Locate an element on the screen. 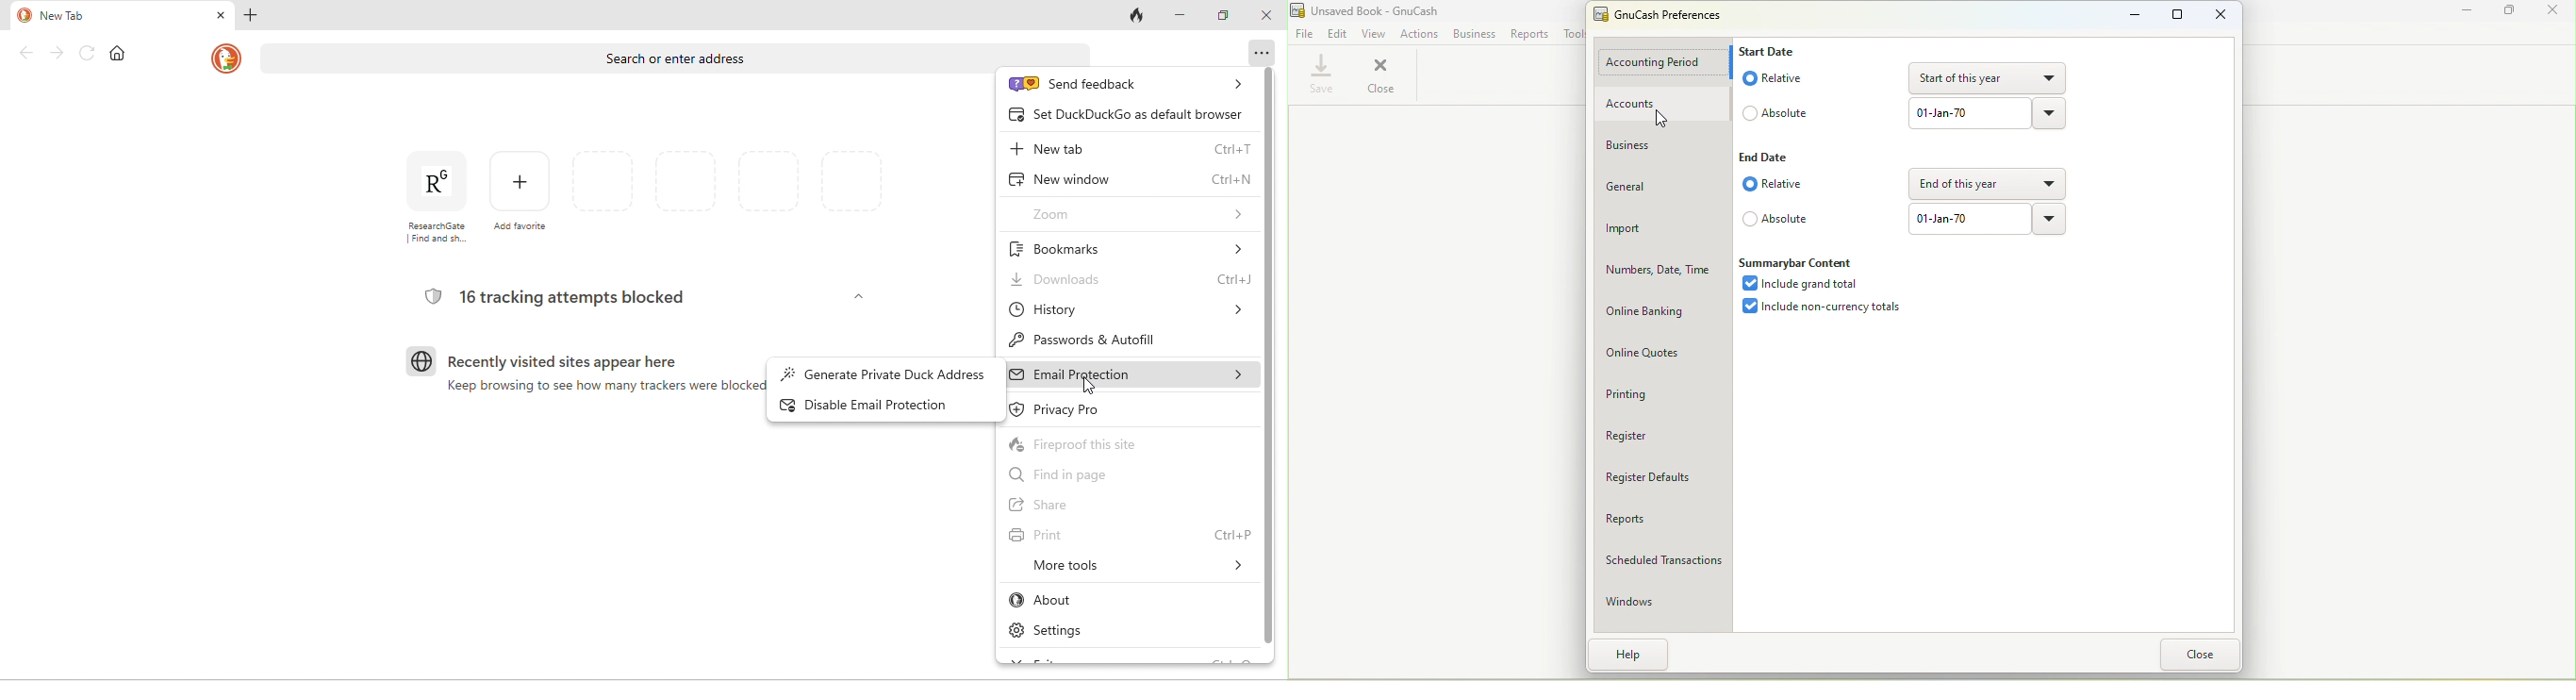  Register is located at coordinates (1666, 437).